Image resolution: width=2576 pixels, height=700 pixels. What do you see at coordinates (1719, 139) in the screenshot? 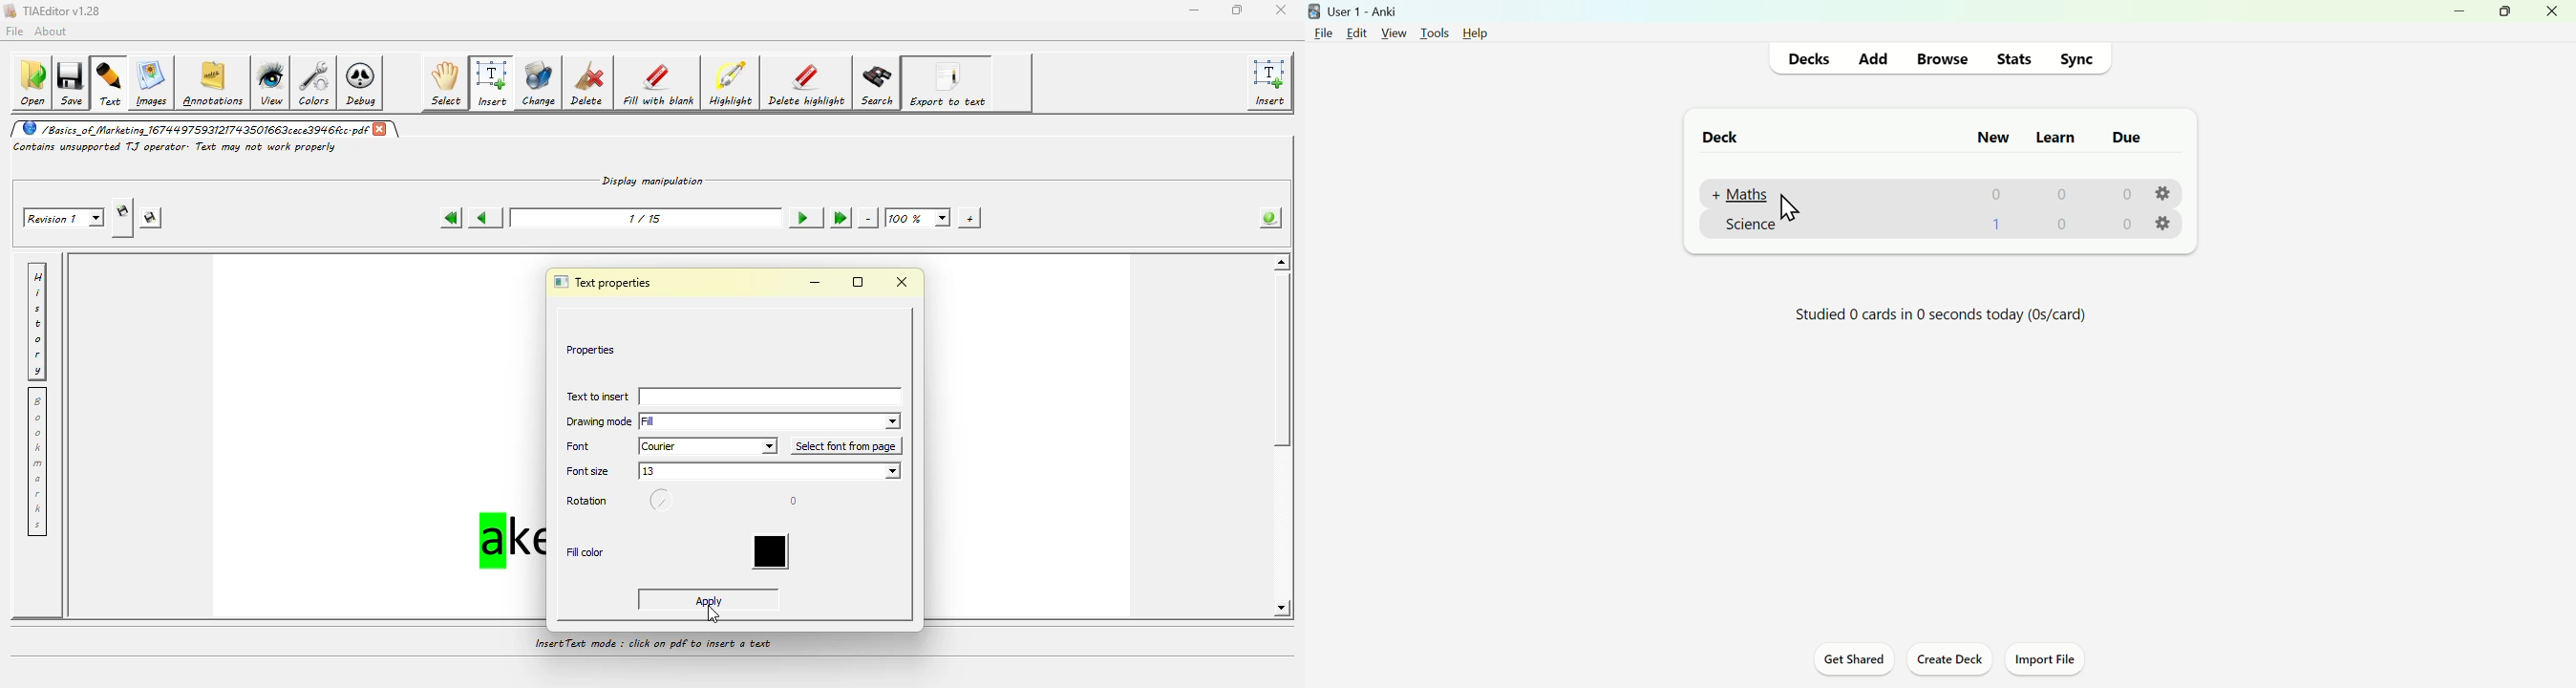
I see `Deck` at bounding box center [1719, 139].